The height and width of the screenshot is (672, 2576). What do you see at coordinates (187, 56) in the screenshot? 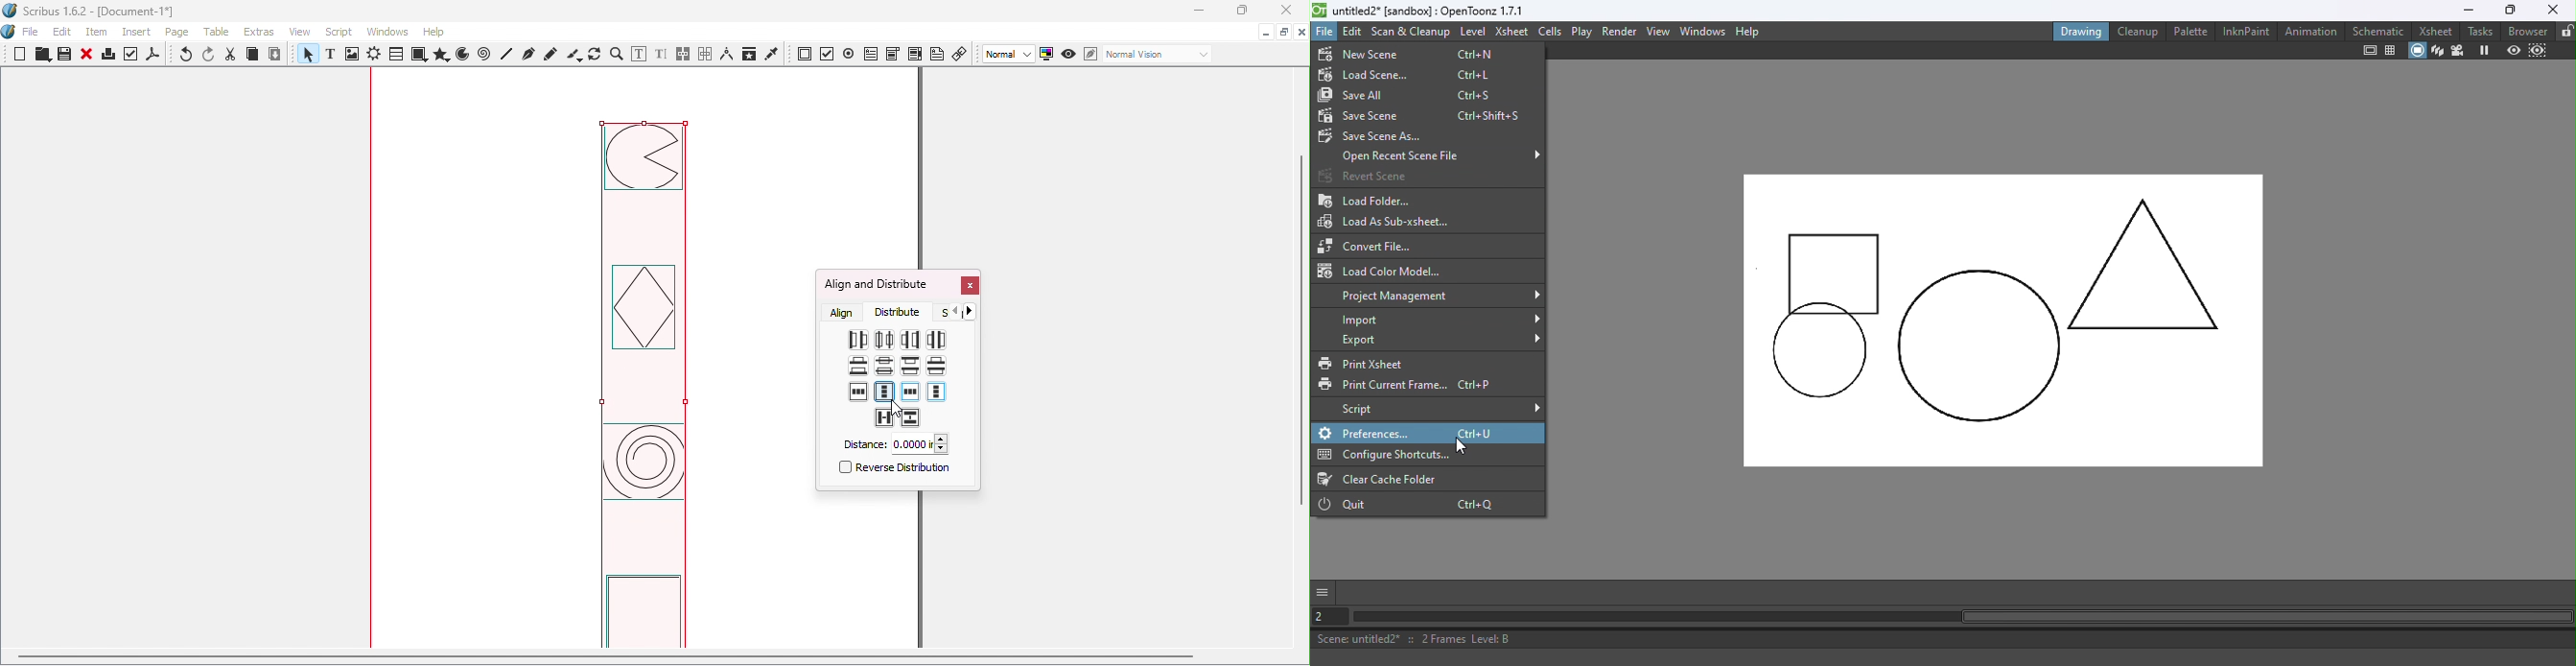
I see `Undo` at bounding box center [187, 56].